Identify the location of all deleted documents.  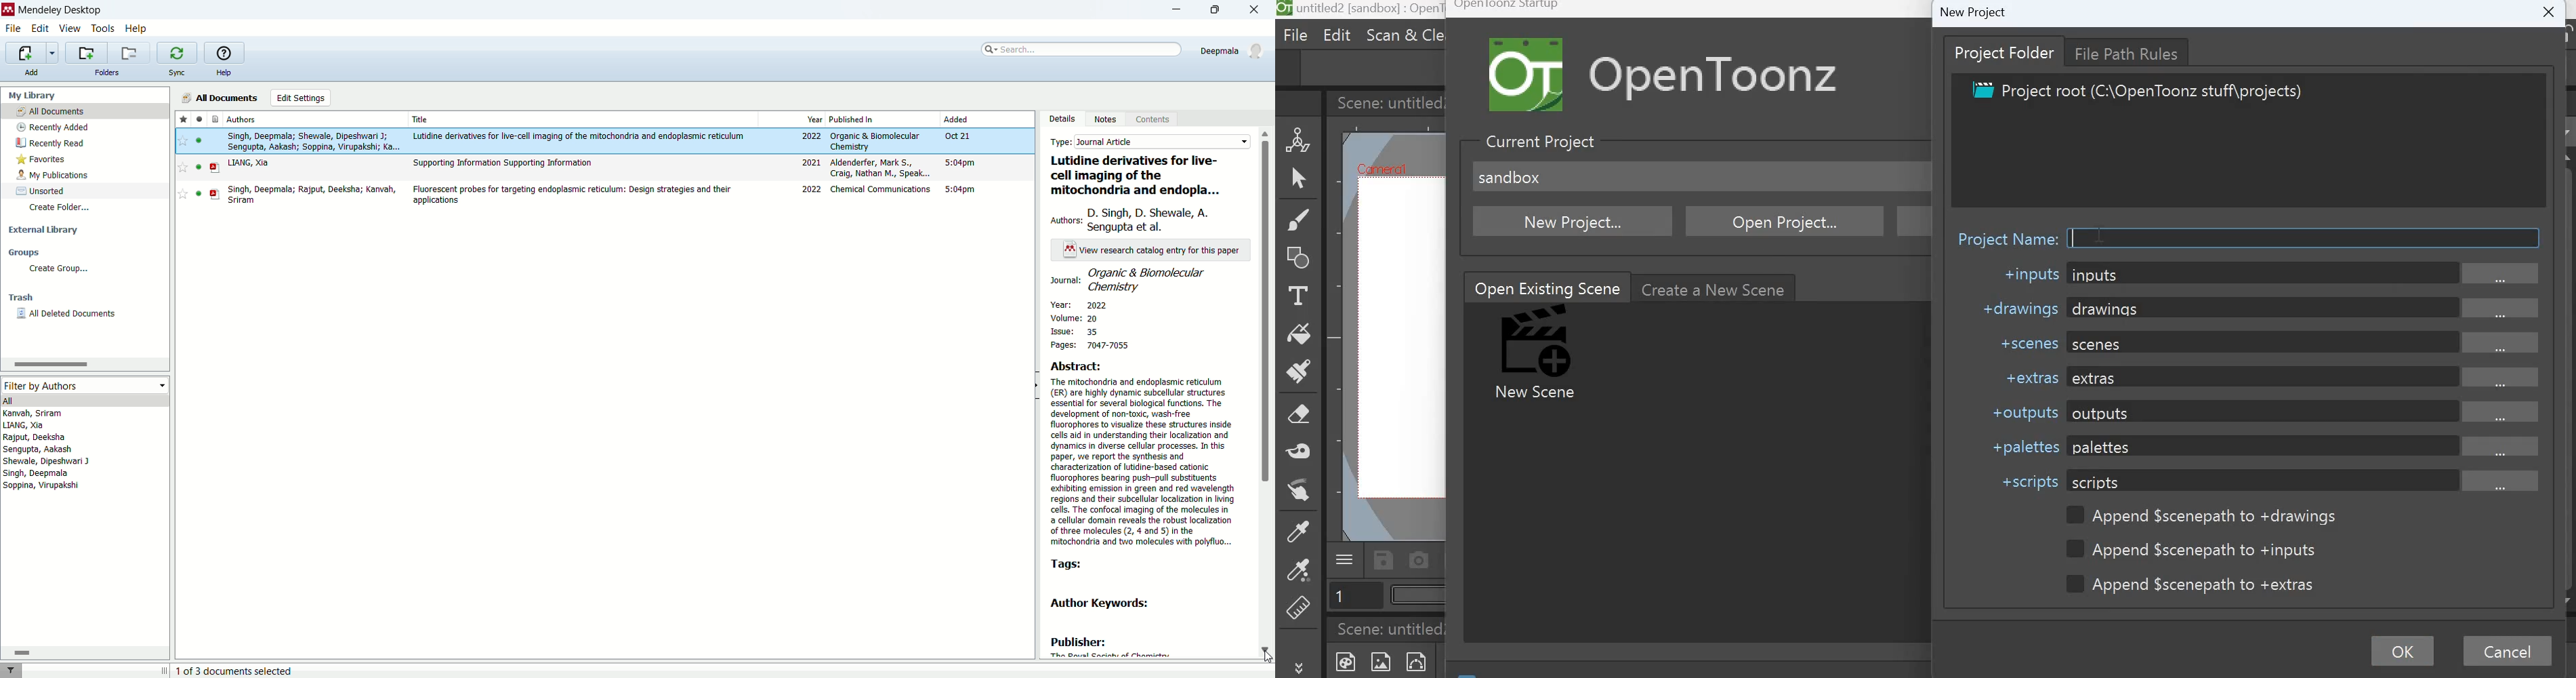
(68, 314).